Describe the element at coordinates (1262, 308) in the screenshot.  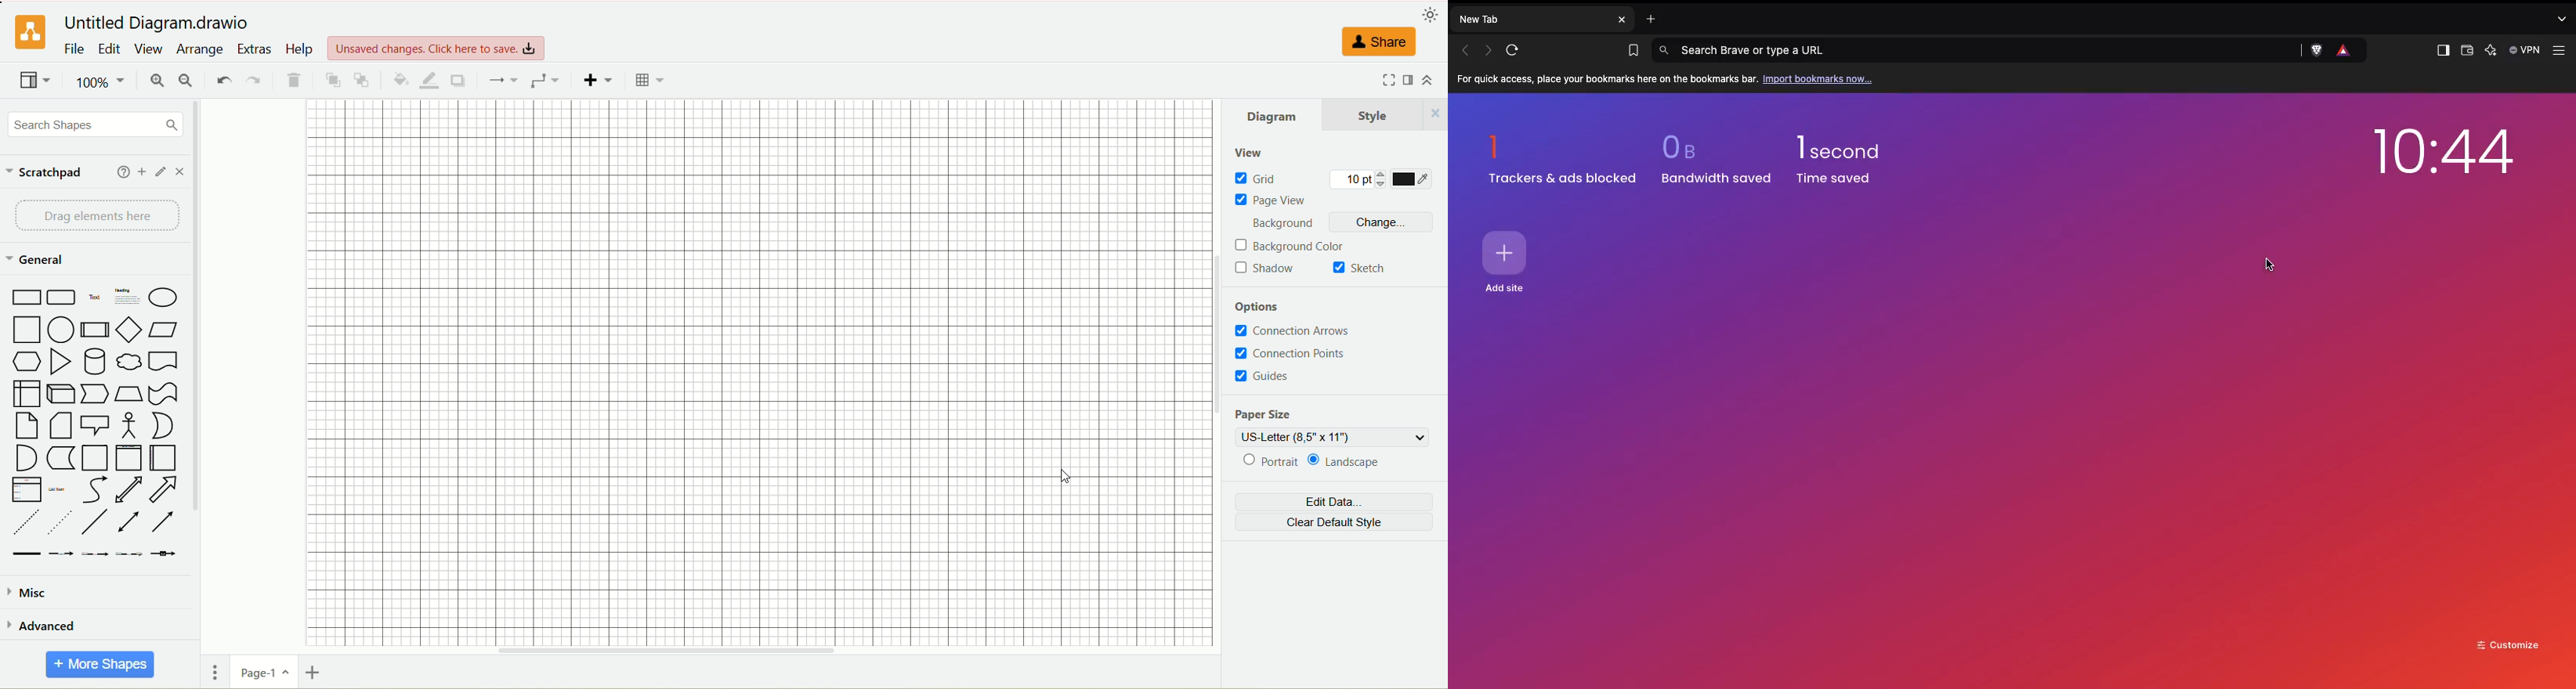
I see `options` at that location.